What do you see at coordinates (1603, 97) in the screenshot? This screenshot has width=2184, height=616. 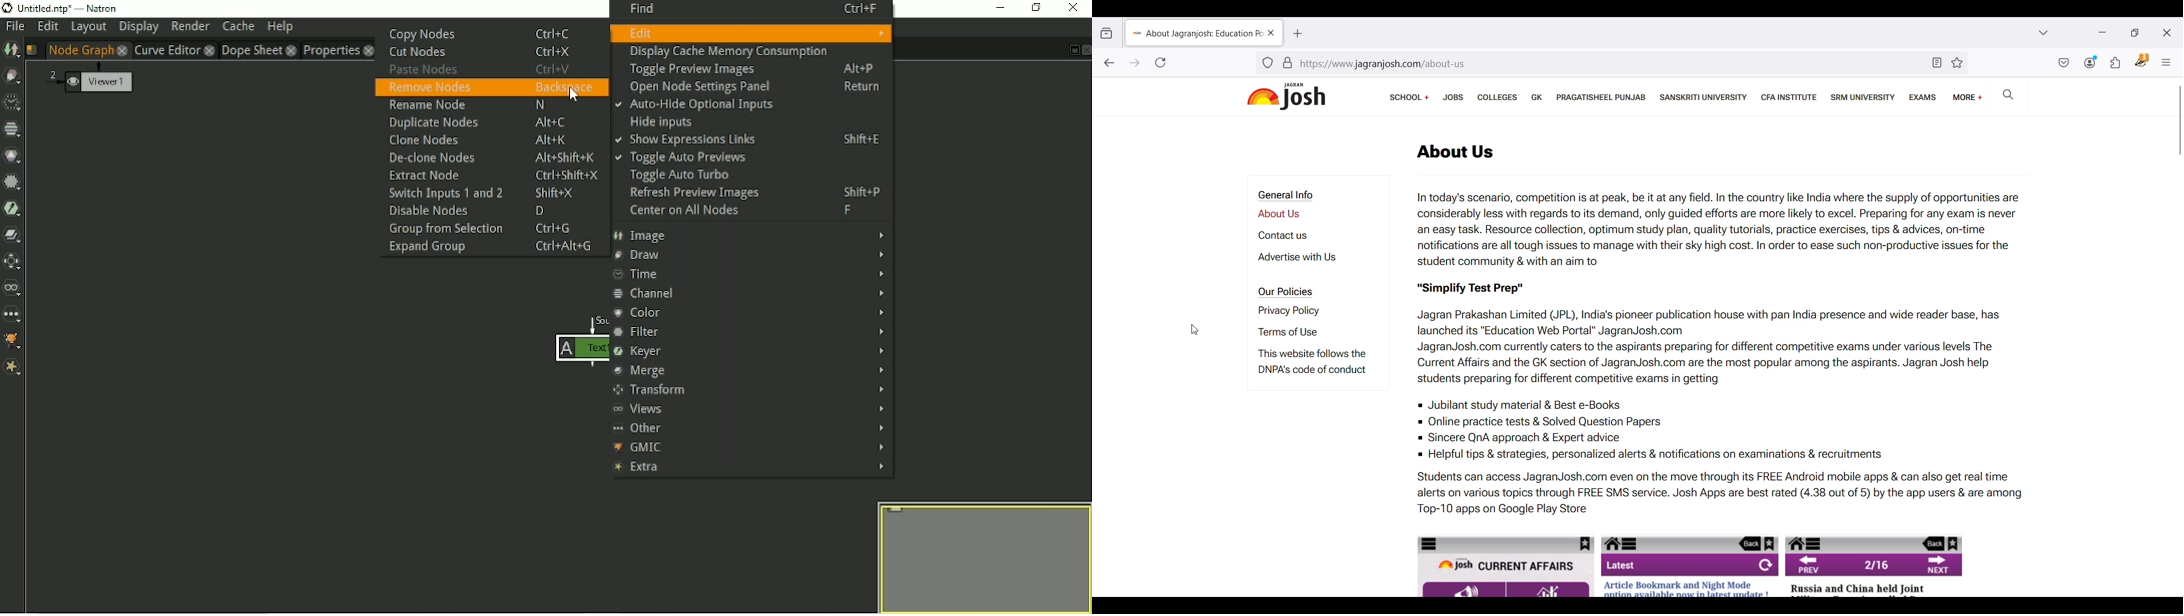 I see `Pragatisheel Punjab page` at bounding box center [1603, 97].